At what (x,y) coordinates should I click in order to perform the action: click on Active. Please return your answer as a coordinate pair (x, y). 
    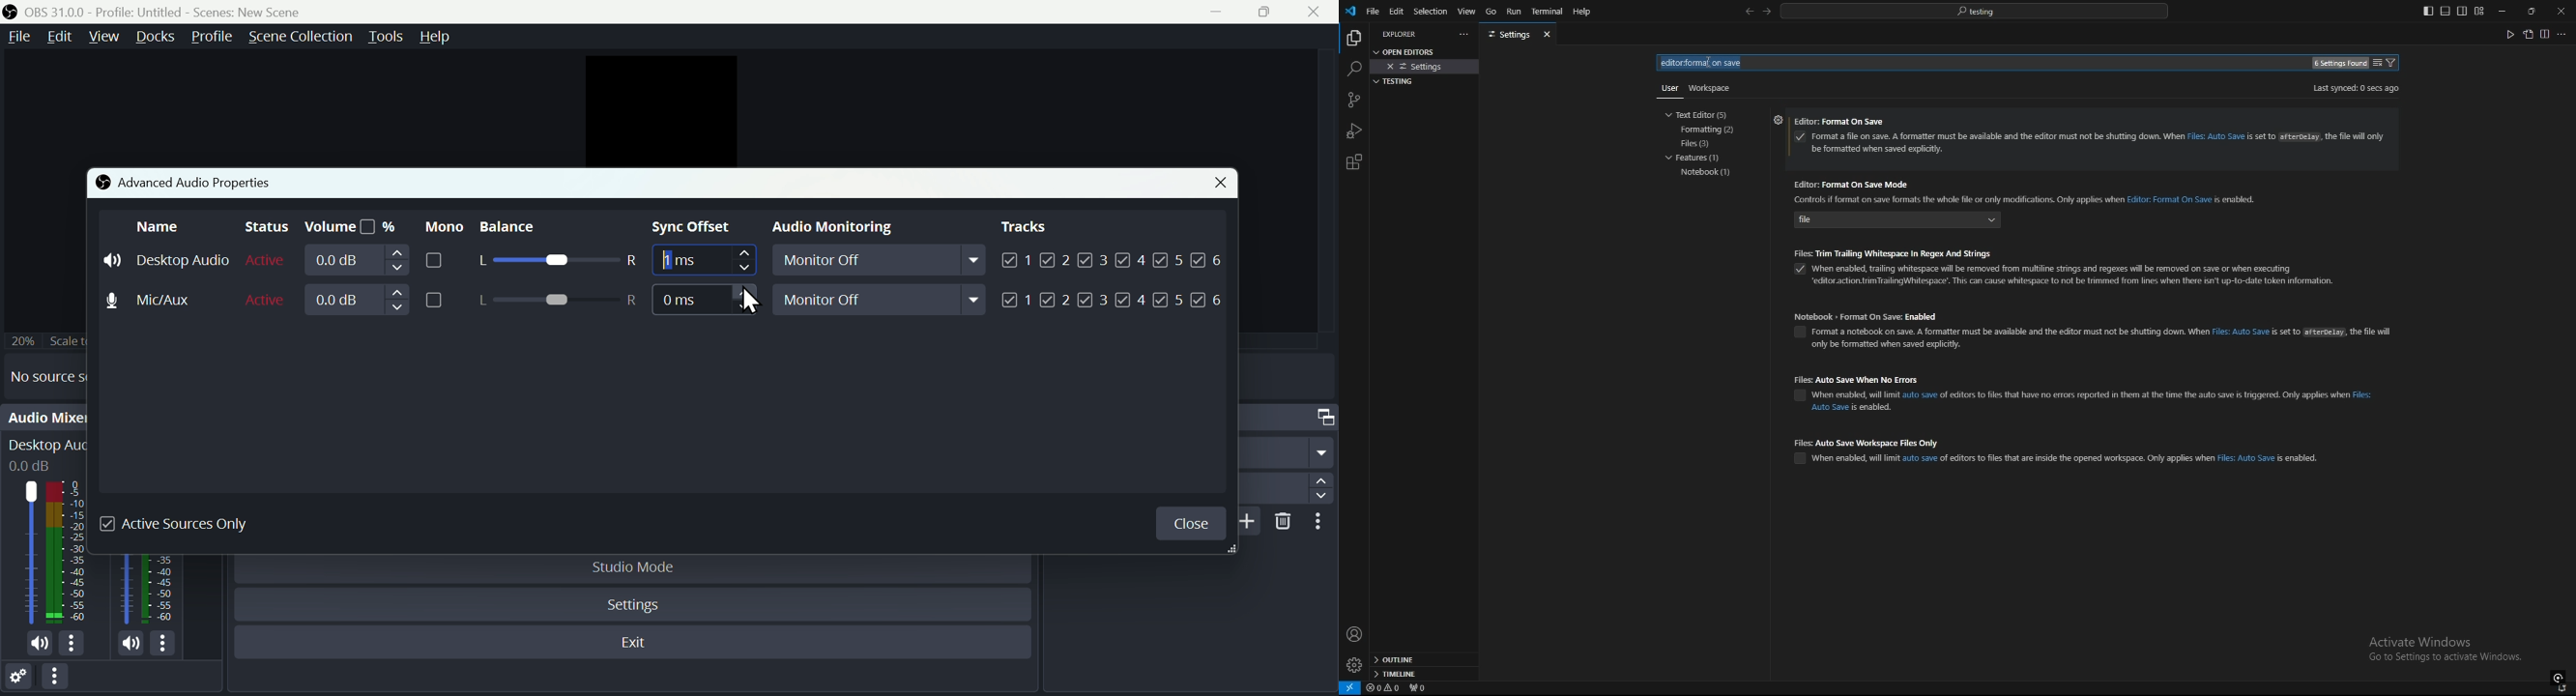
    Looking at the image, I should click on (267, 298).